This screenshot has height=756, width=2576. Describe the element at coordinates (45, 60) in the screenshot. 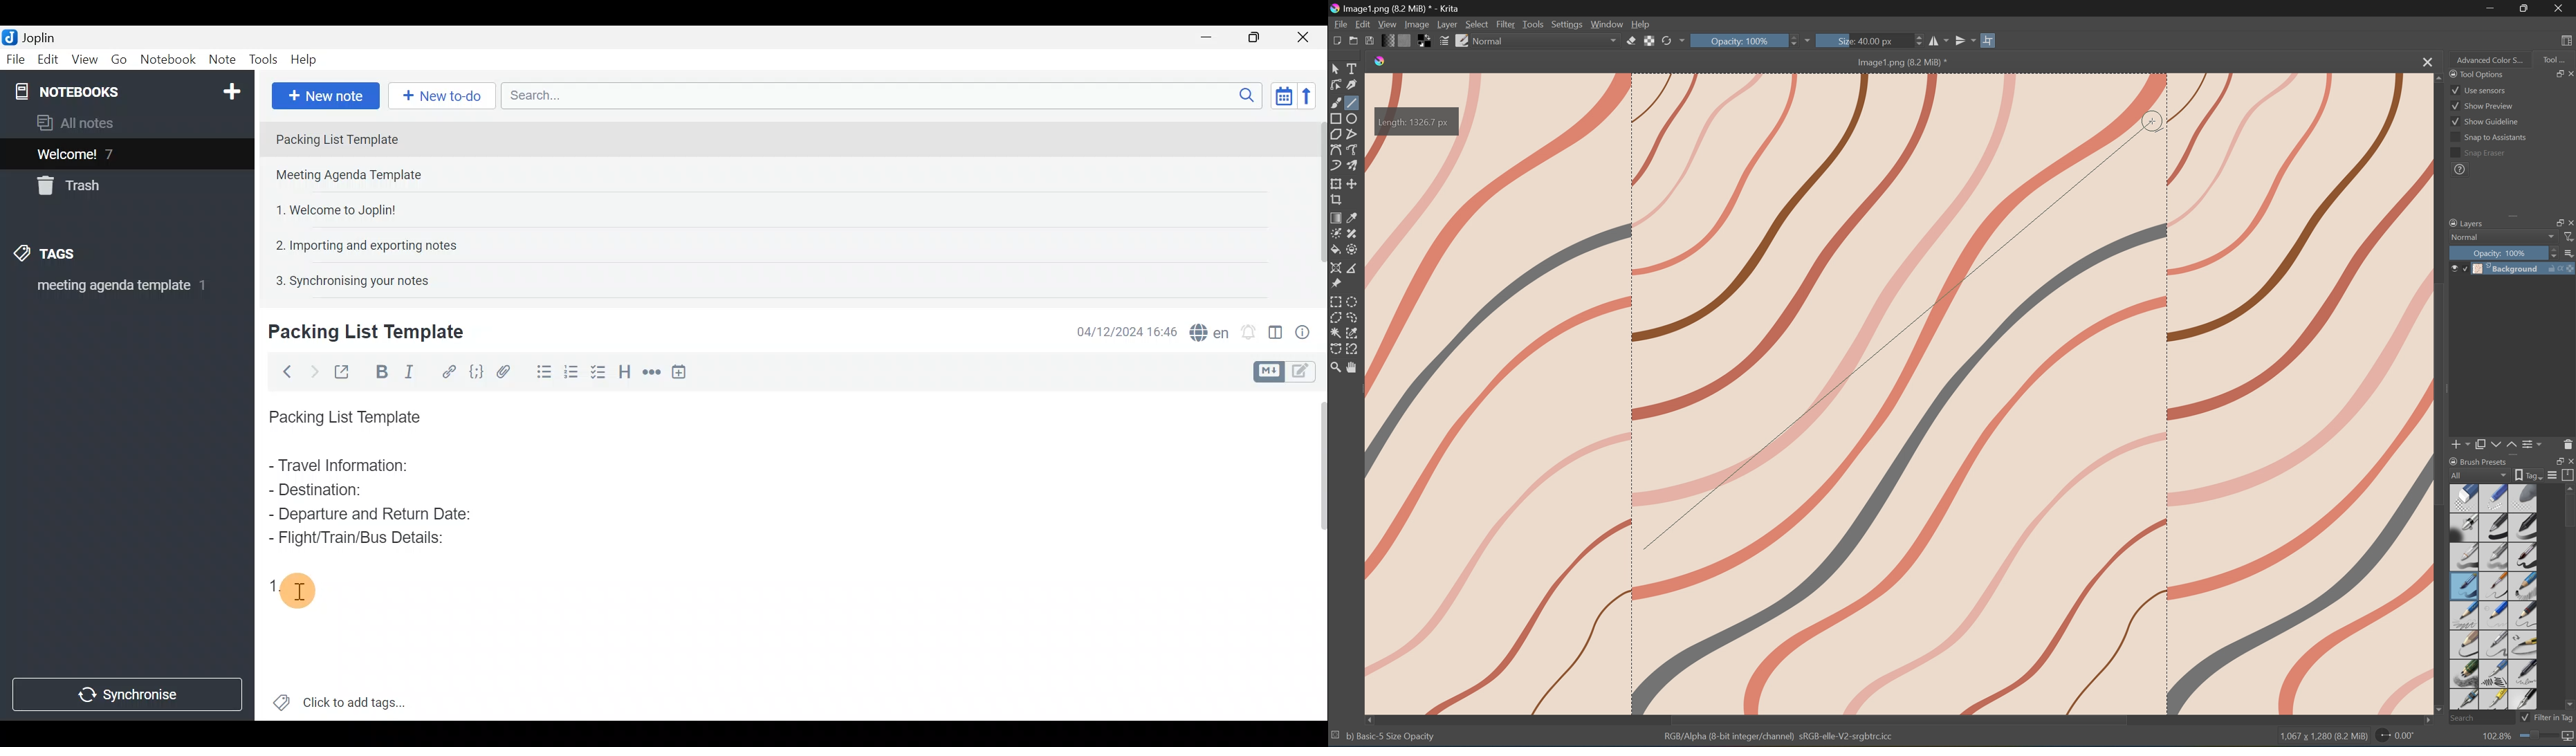

I see `Edit` at that location.